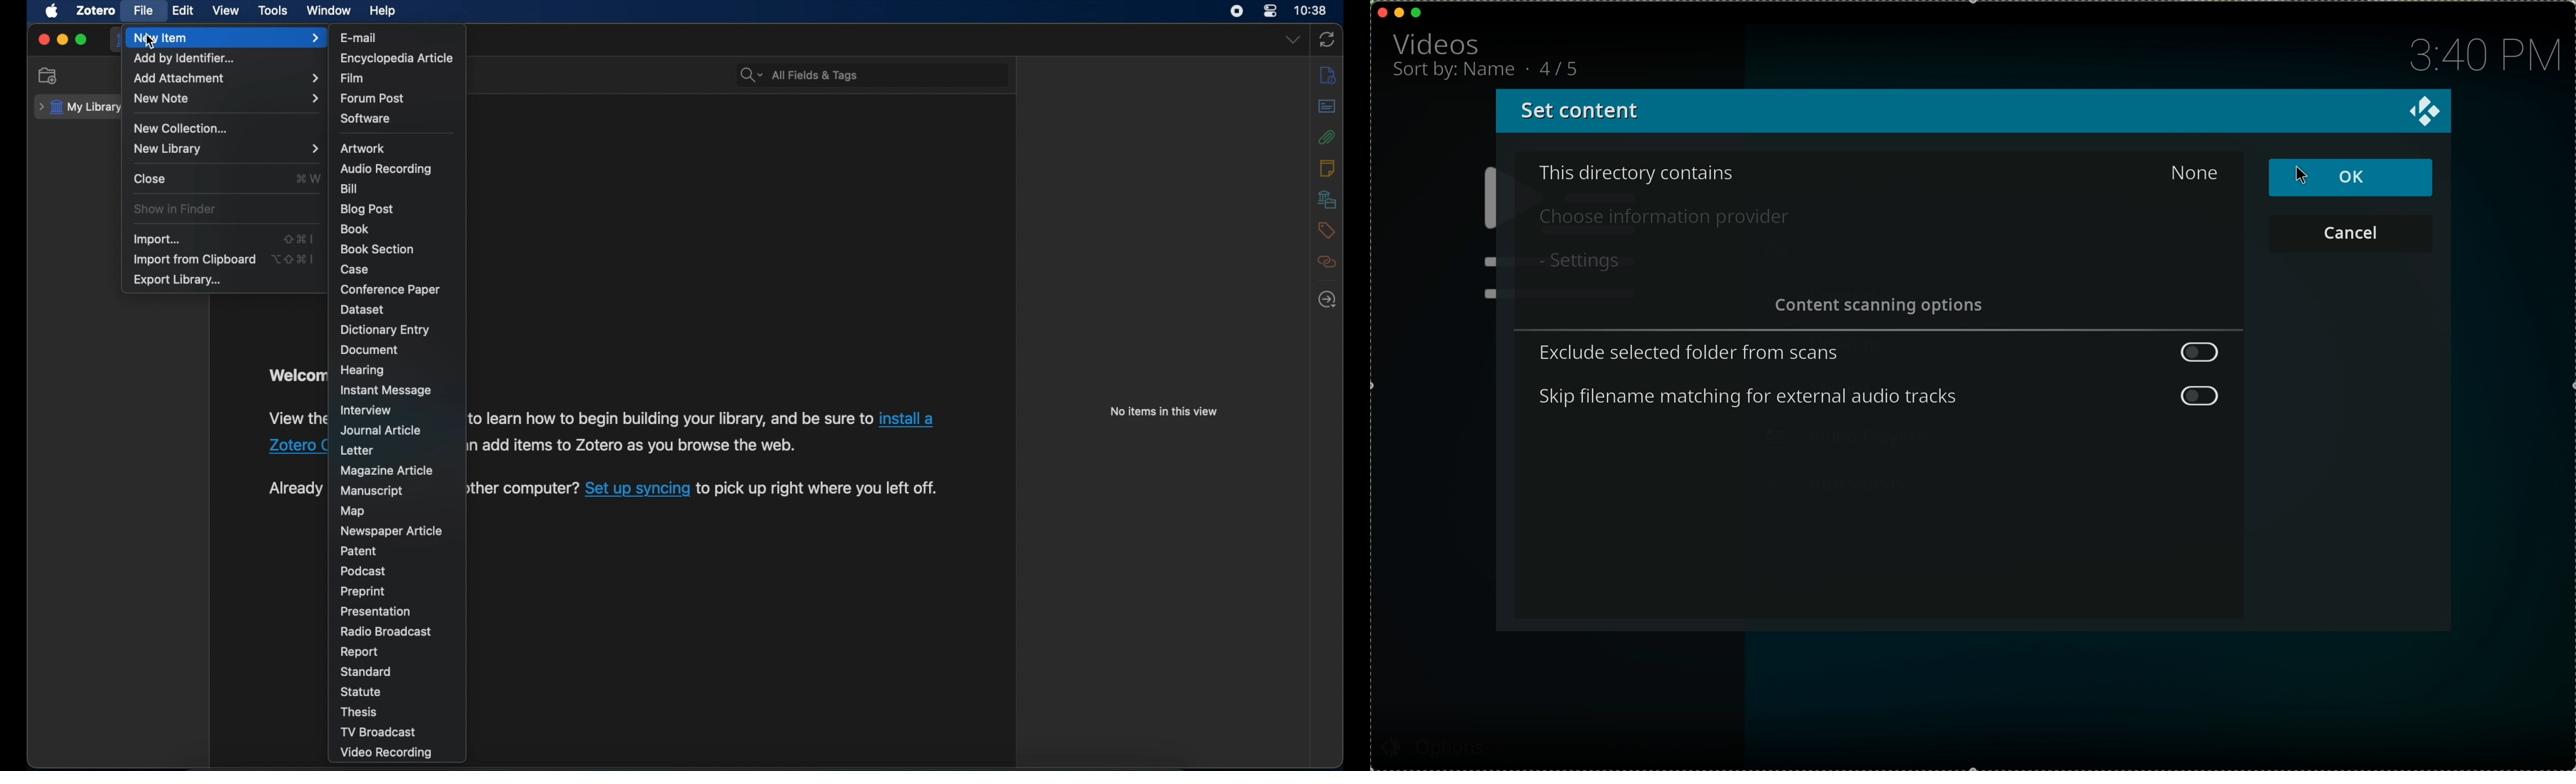 The width and height of the screenshot is (2576, 784). What do you see at coordinates (49, 76) in the screenshot?
I see `new collection` at bounding box center [49, 76].